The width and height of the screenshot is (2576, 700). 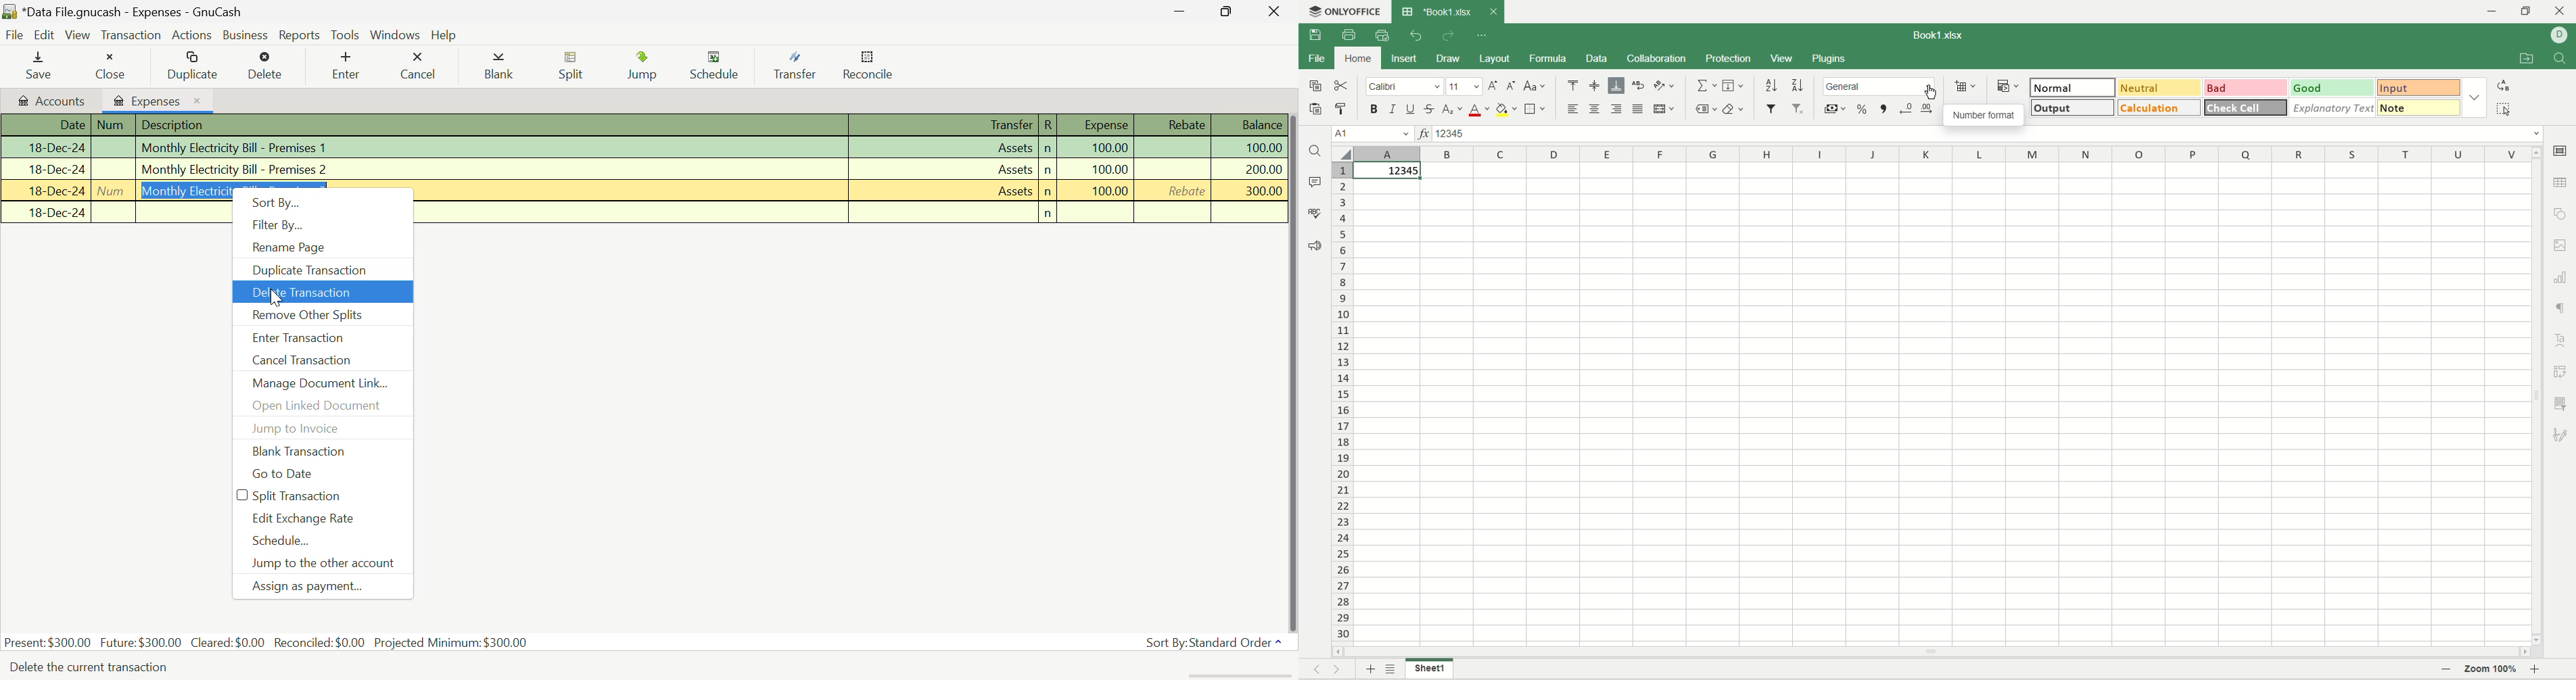 I want to click on Column Headings, so click(x=645, y=126).